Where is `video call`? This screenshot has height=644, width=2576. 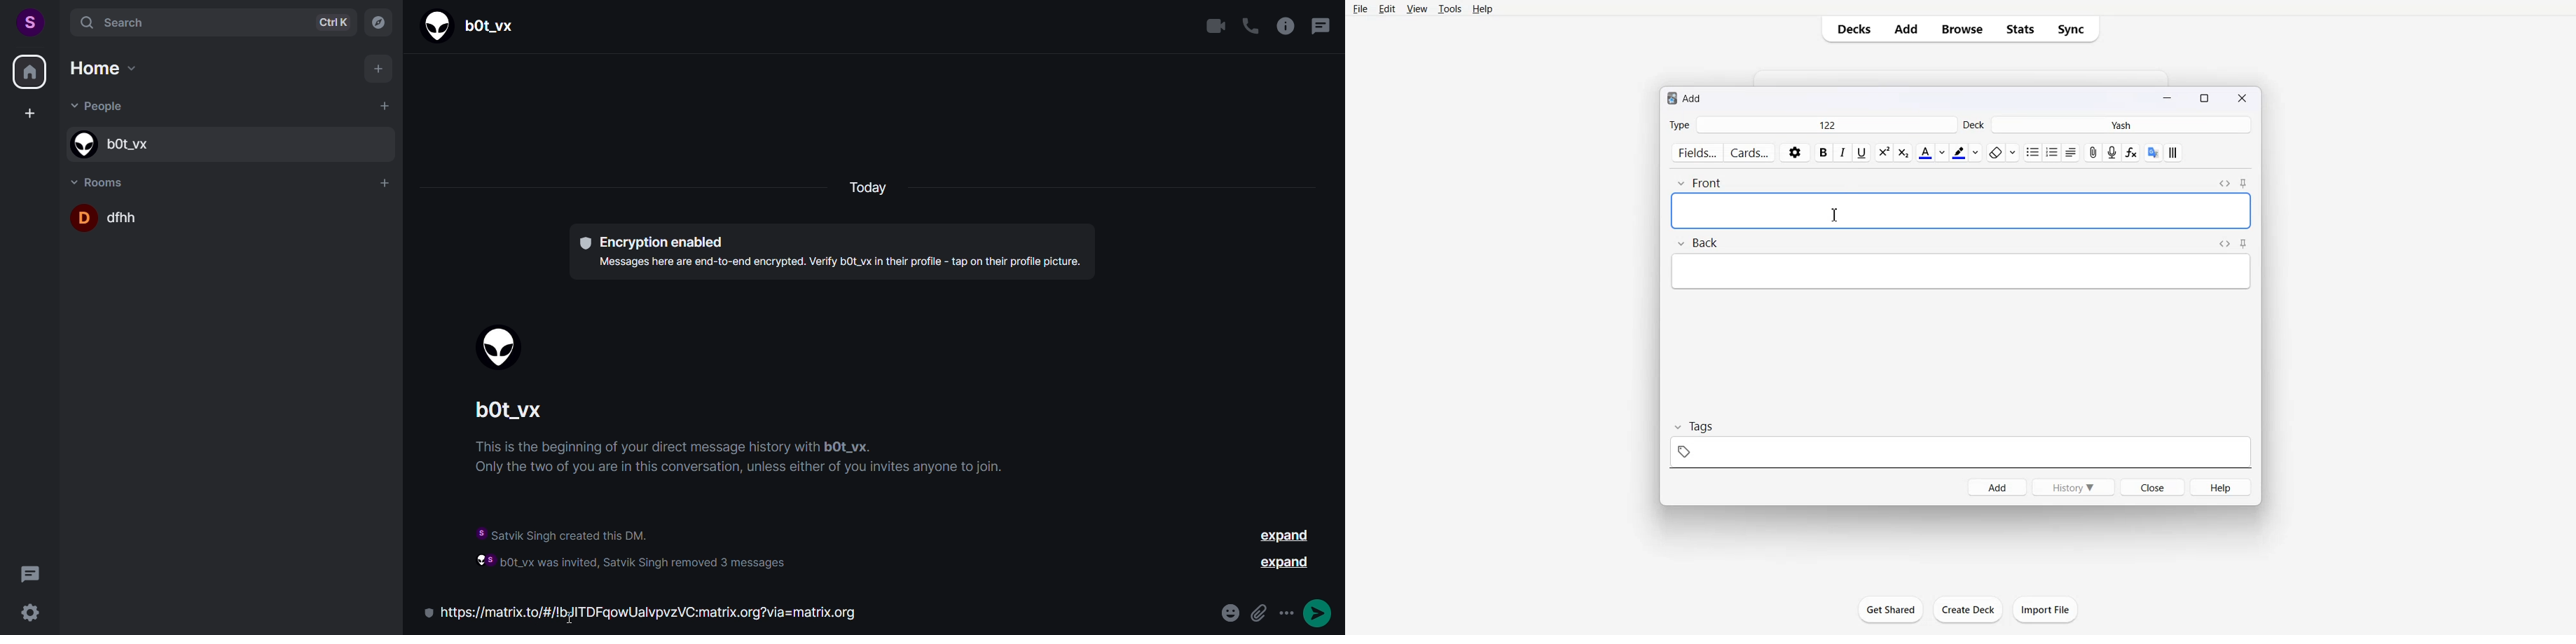
video call is located at coordinates (1216, 27).